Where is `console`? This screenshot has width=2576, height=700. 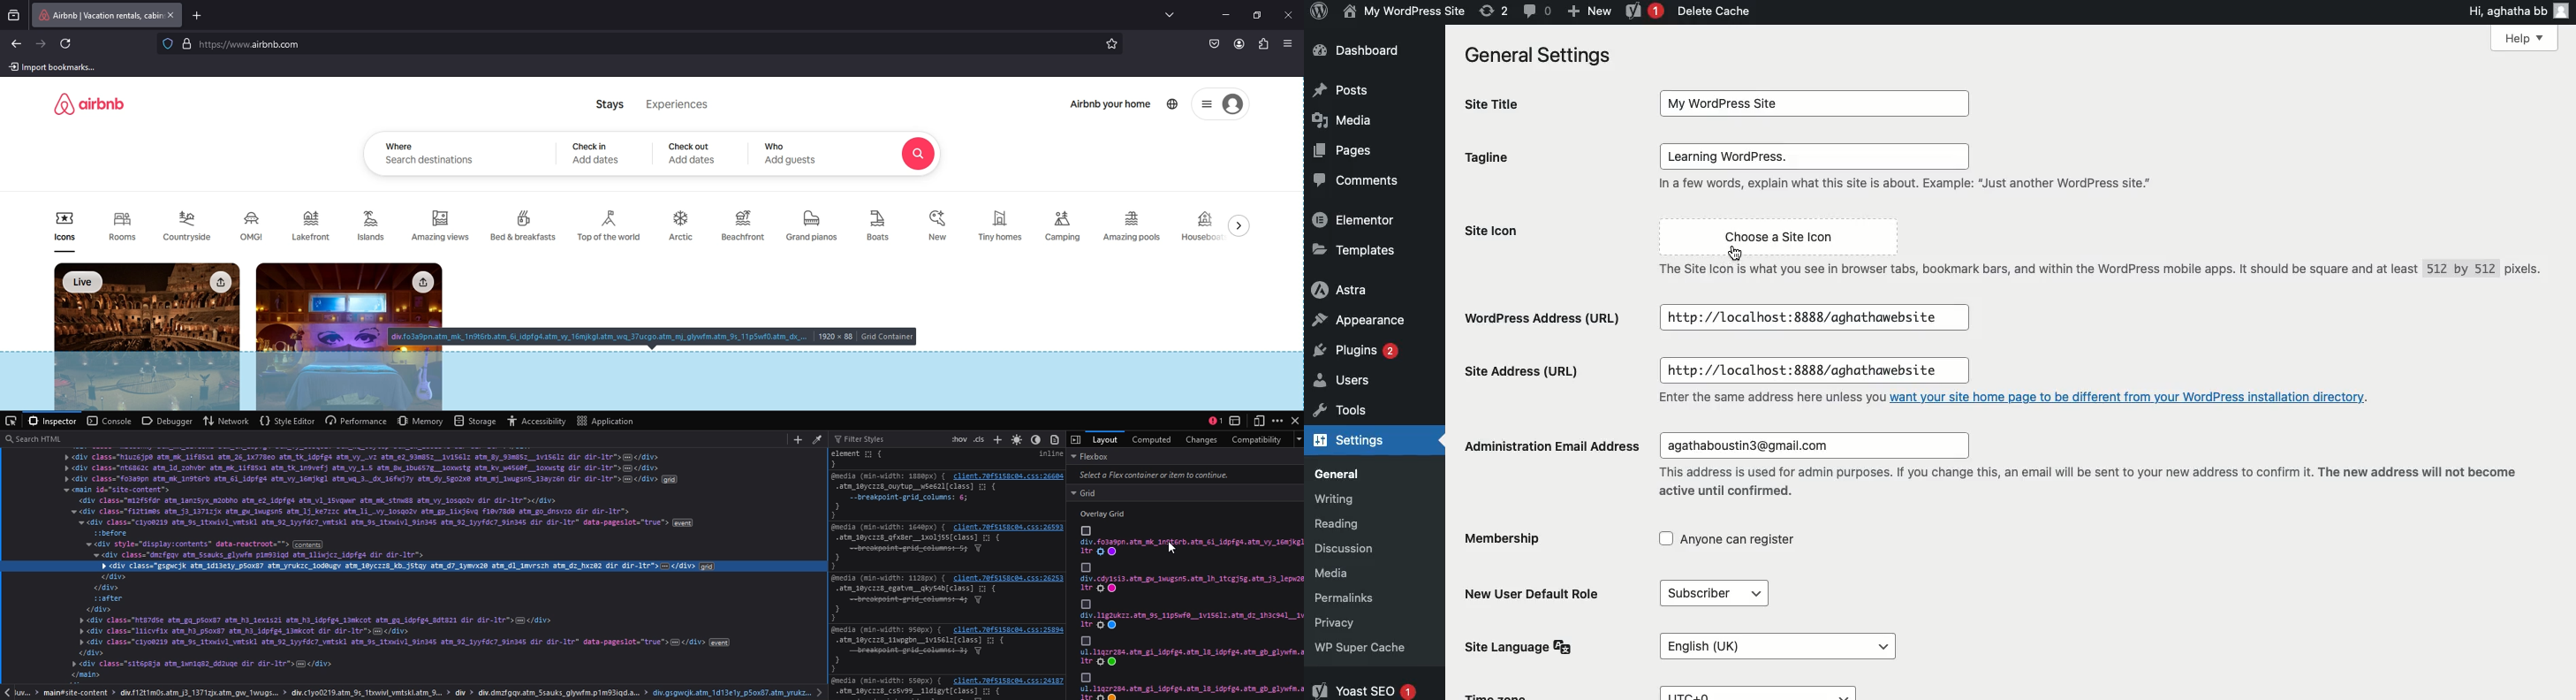 console is located at coordinates (108, 421).